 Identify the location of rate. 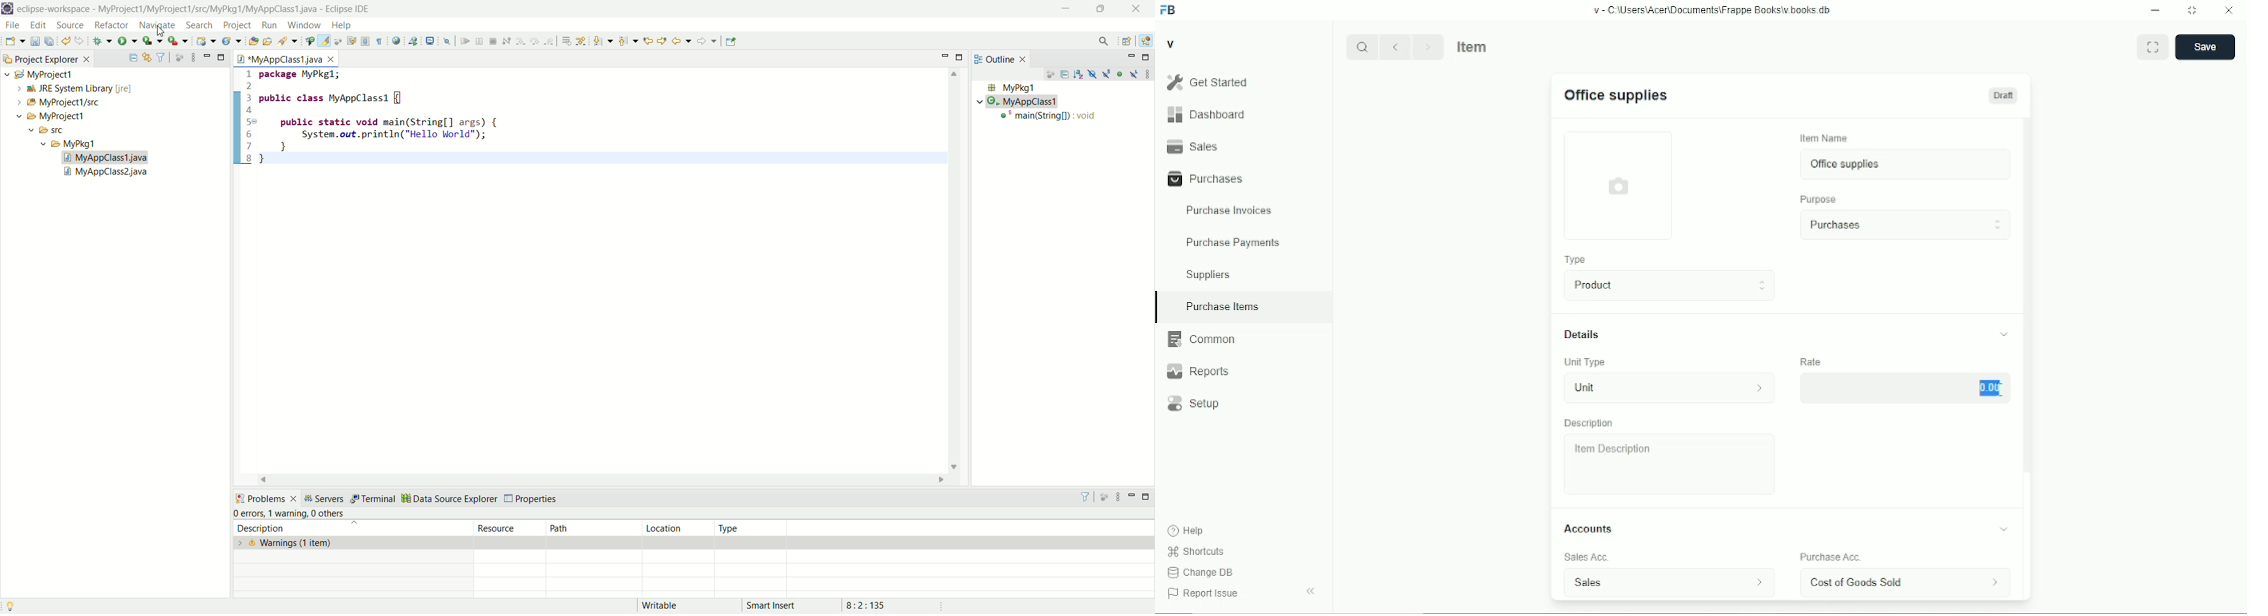
(1810, 361).